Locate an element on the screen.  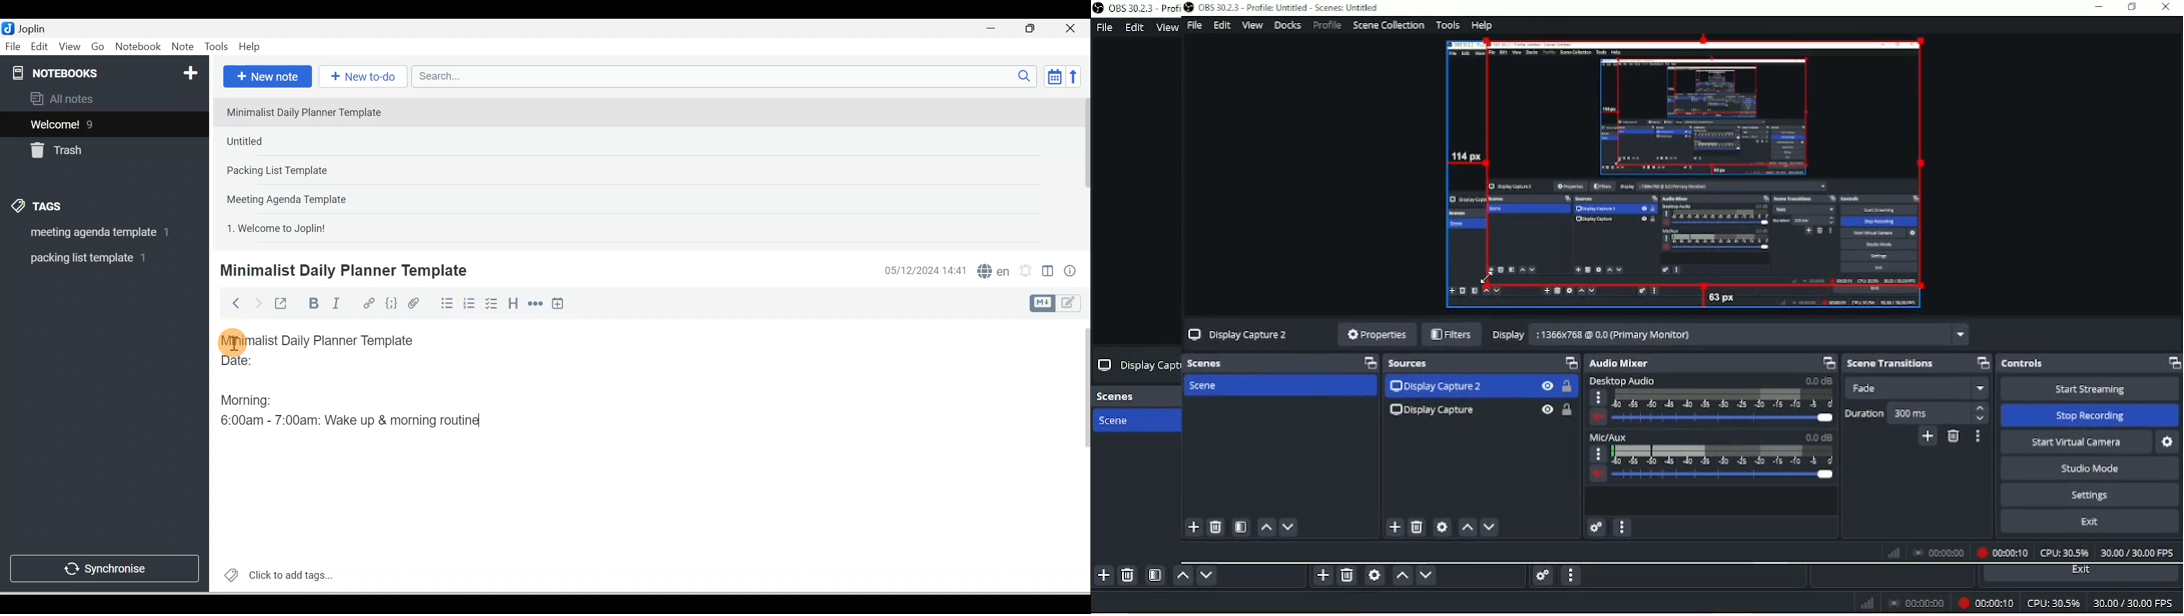
Add is located at coordinates (1393, 528).